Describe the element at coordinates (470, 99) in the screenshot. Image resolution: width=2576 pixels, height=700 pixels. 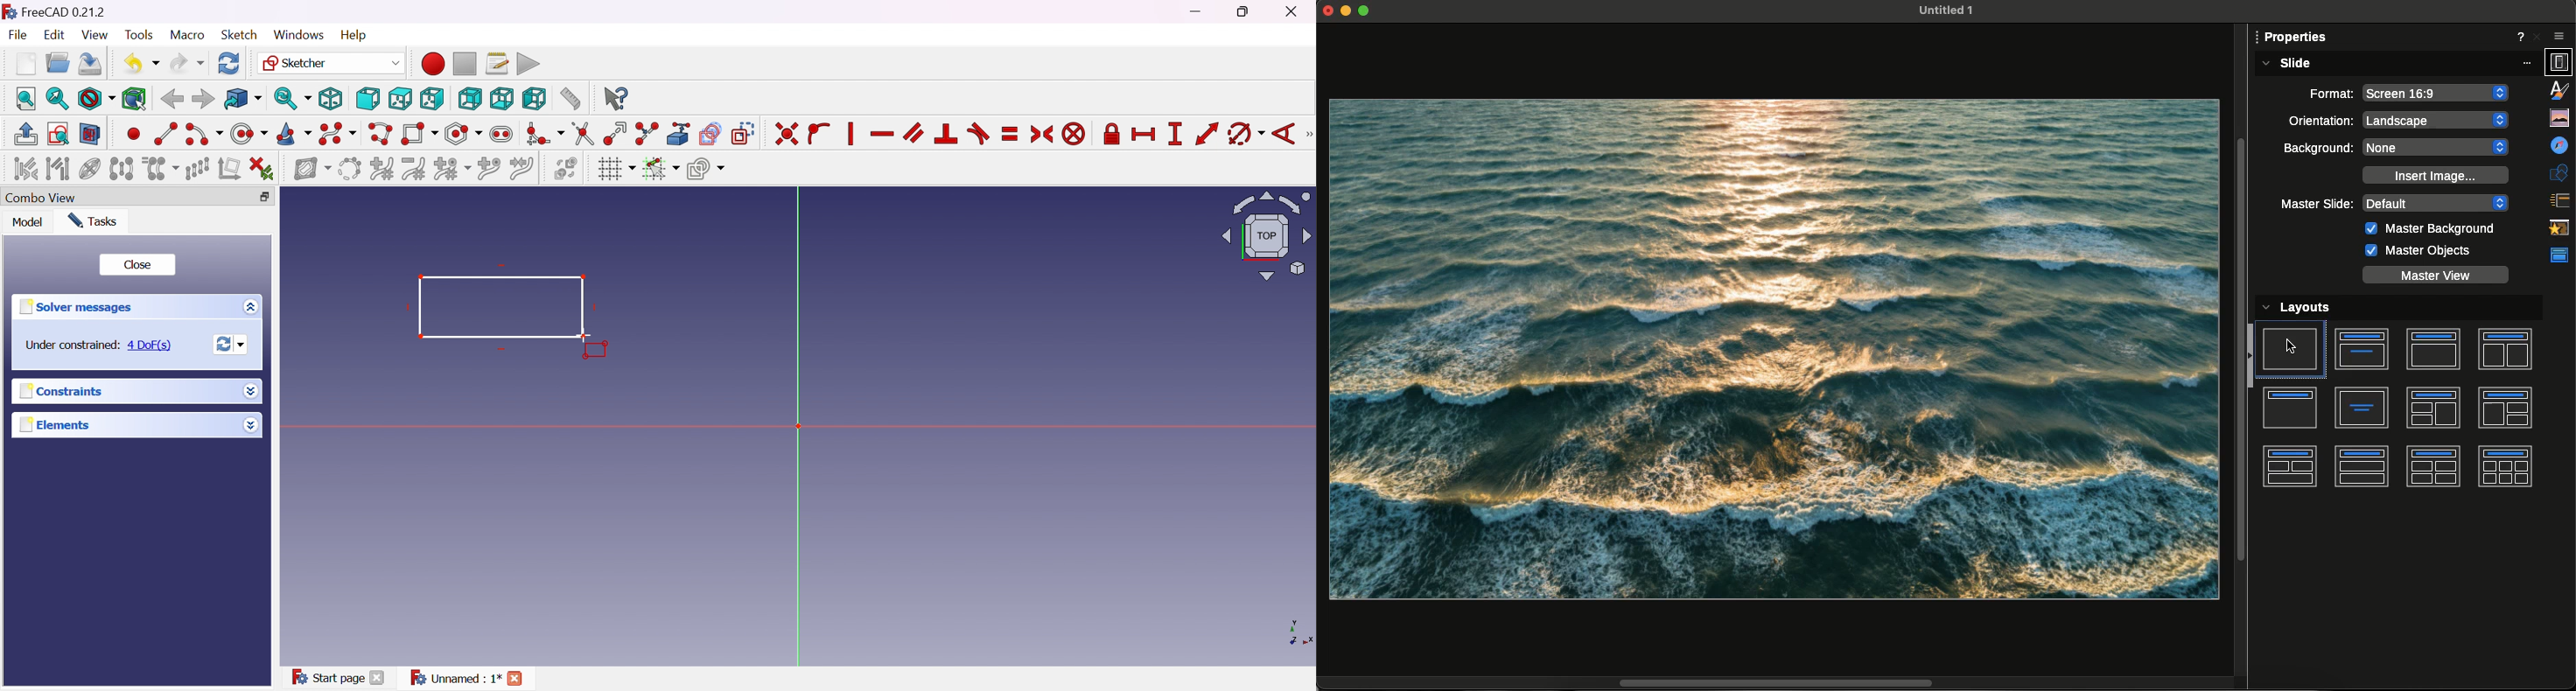
I see `Rear` at that location.